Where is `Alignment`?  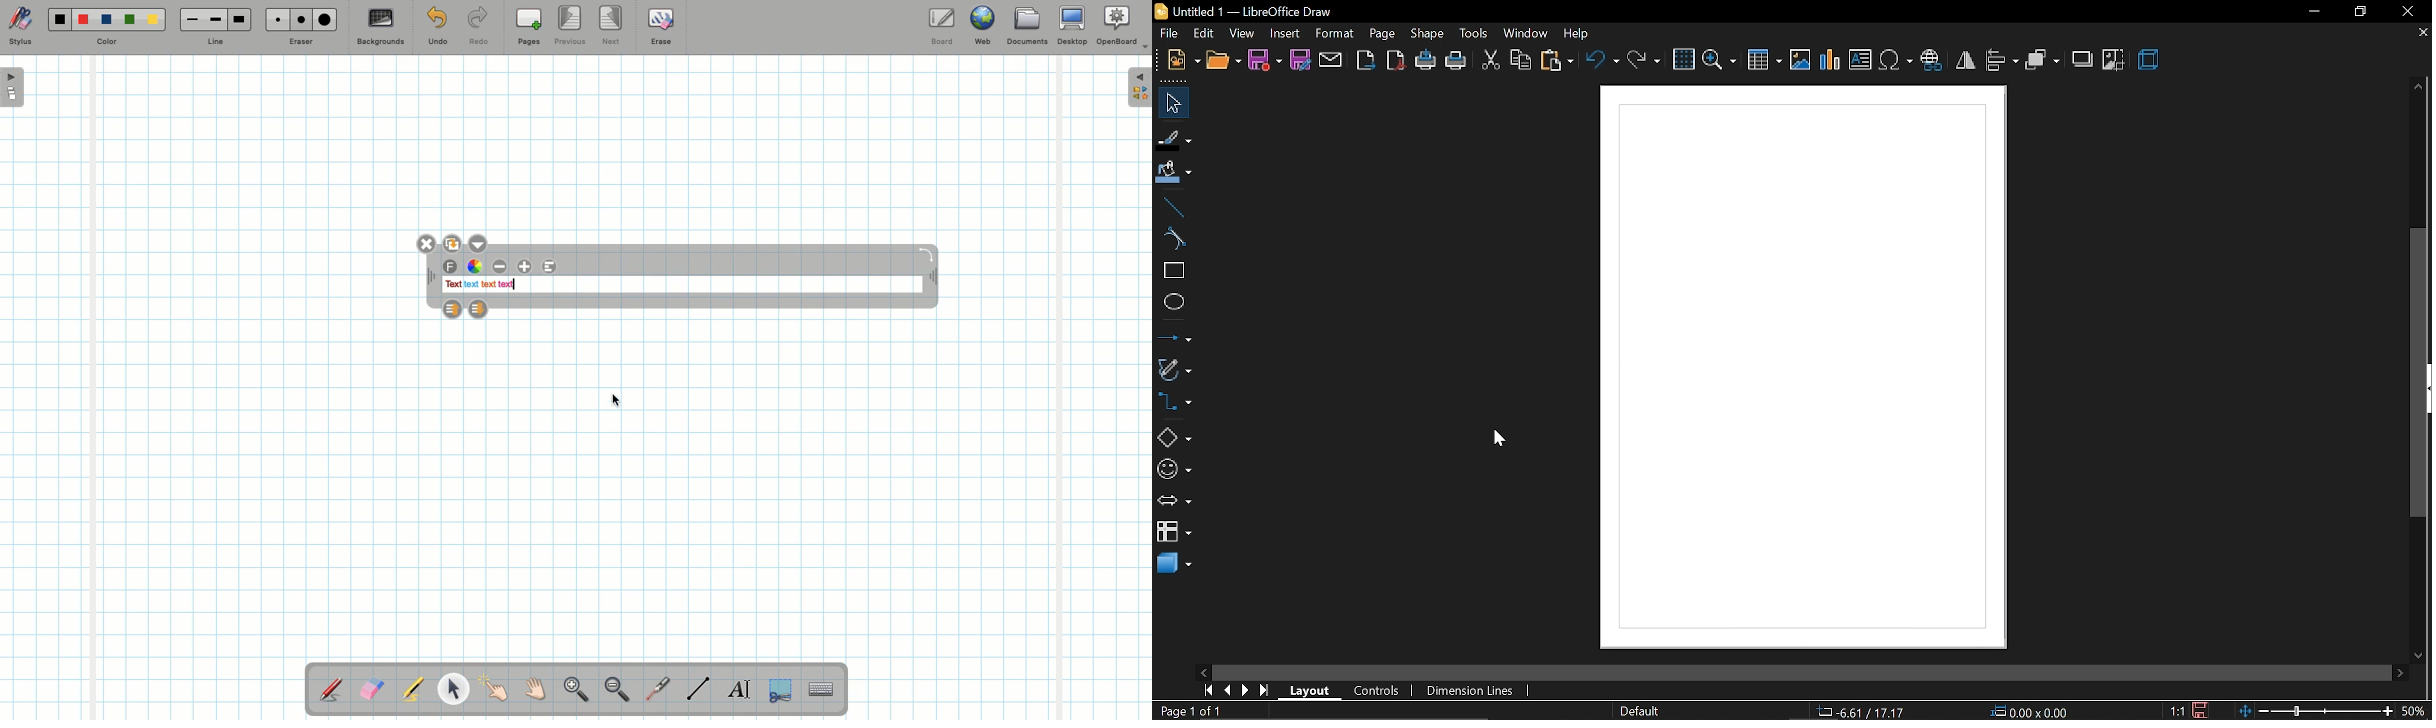 Alignment is located at coordinates (552, 267).